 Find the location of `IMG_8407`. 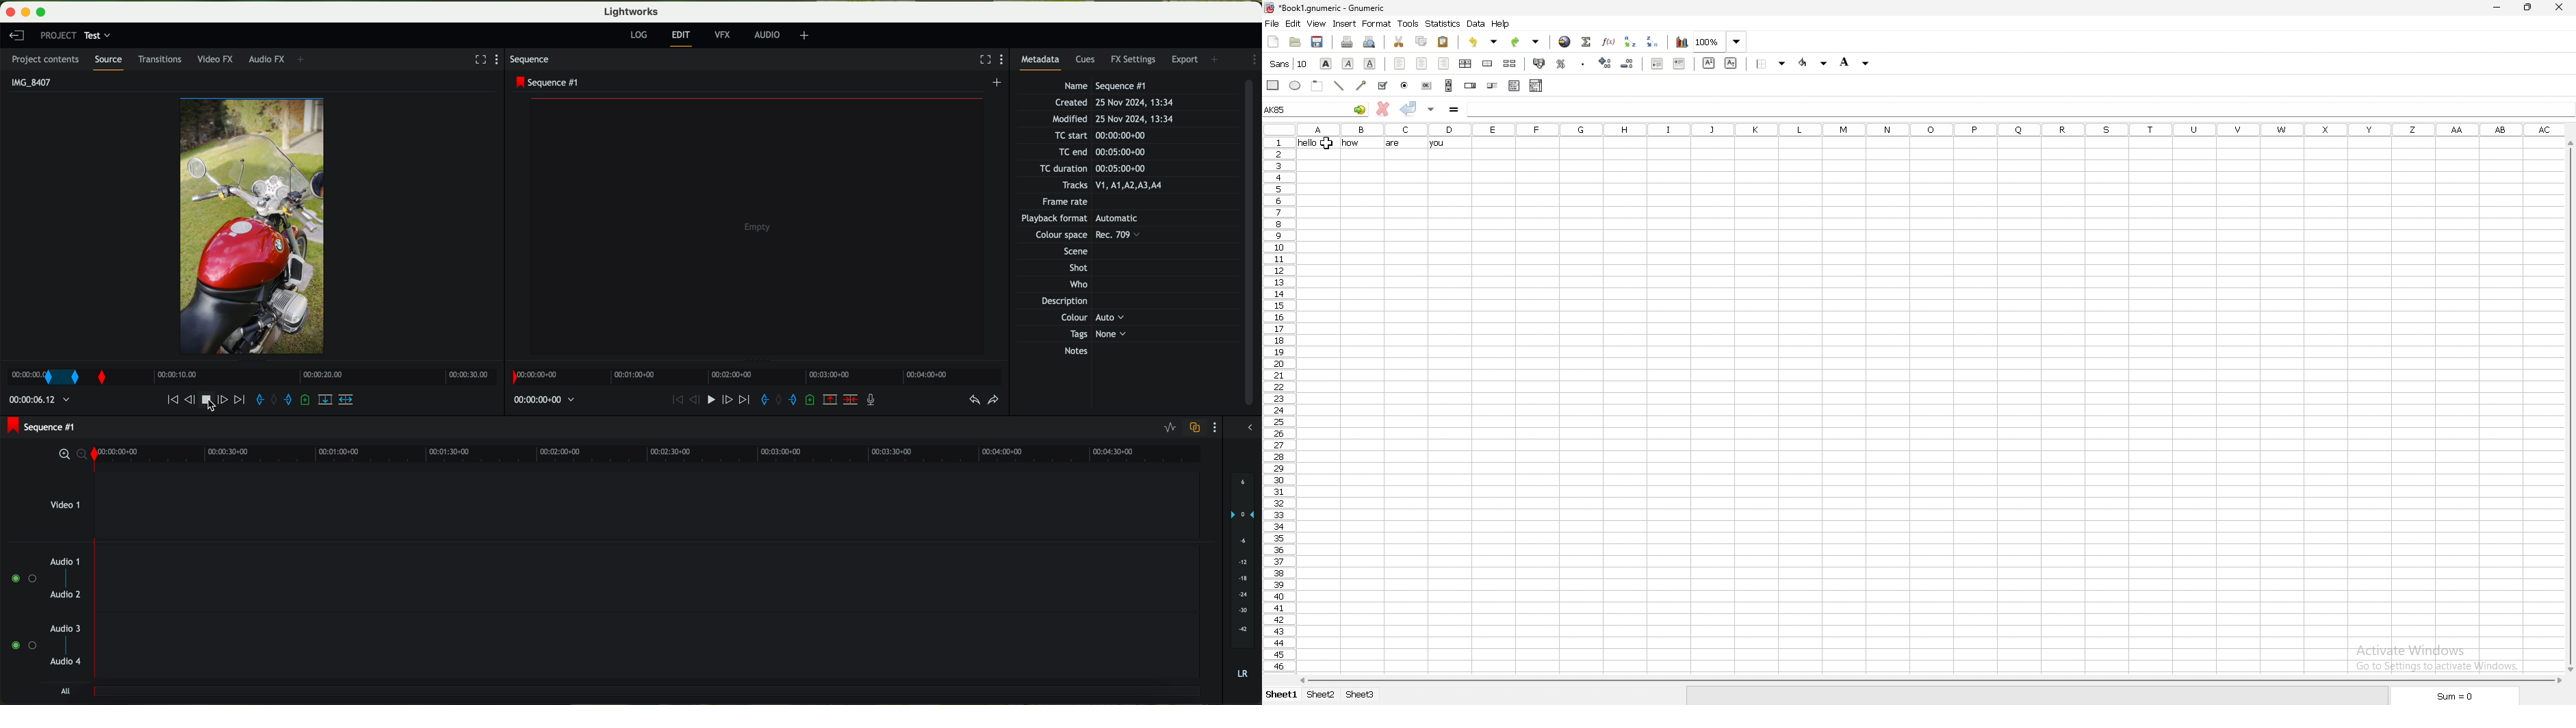

IMG_8407 is located at coordinates (29, 82).